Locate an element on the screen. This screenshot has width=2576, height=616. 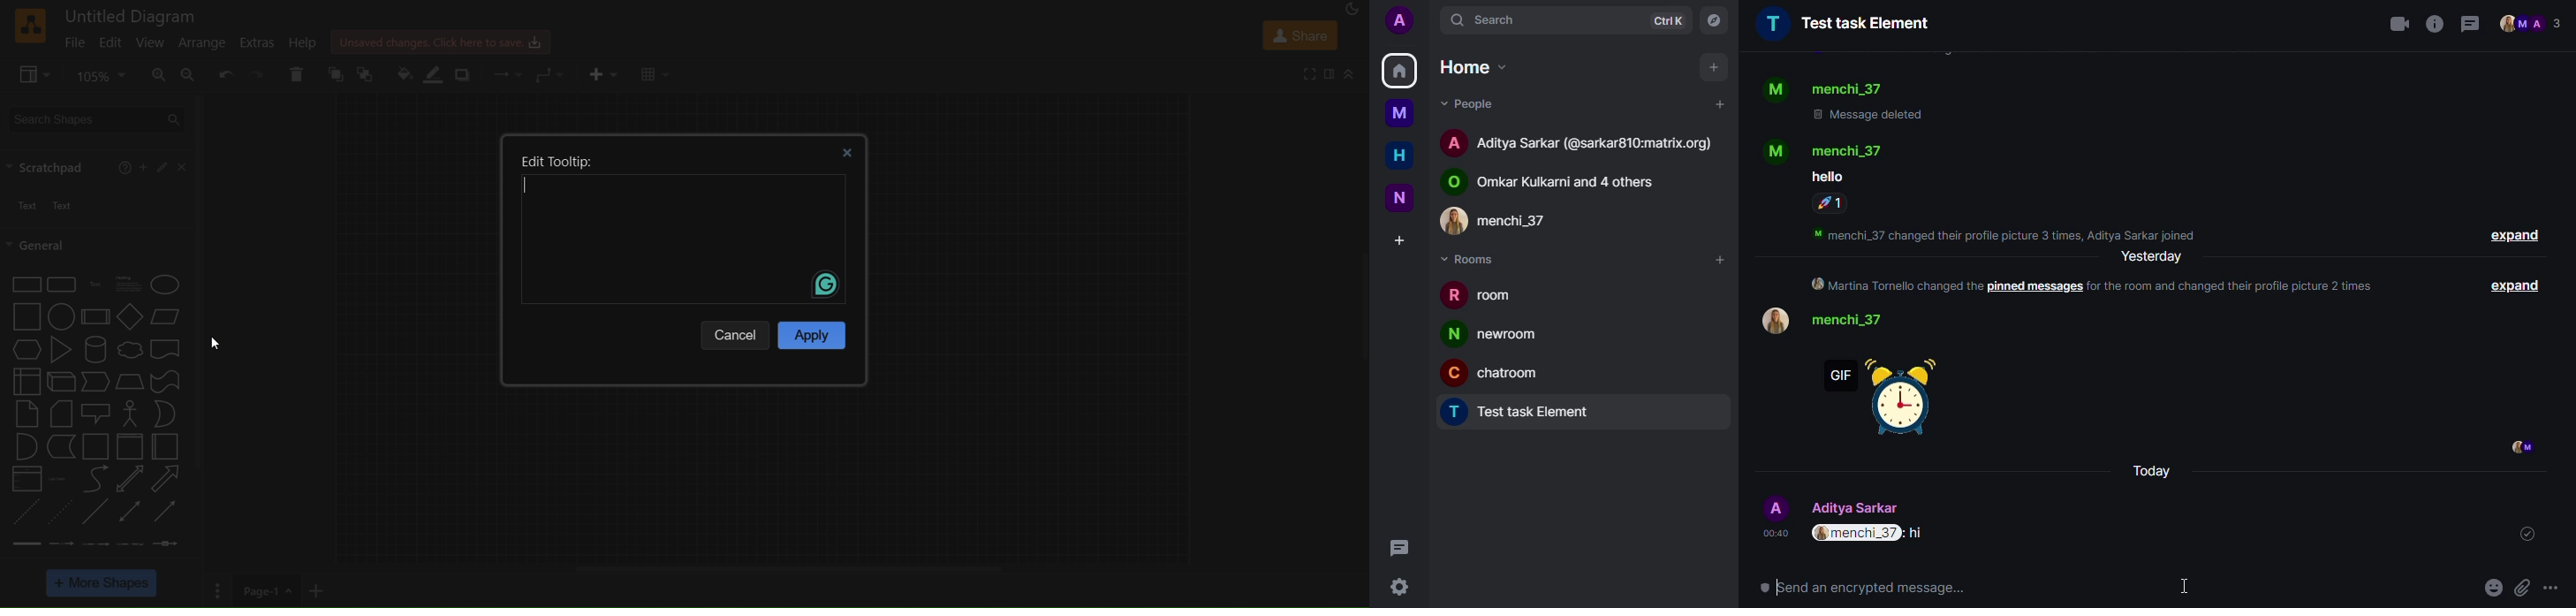
zoom is located at coordinates (101, 76).